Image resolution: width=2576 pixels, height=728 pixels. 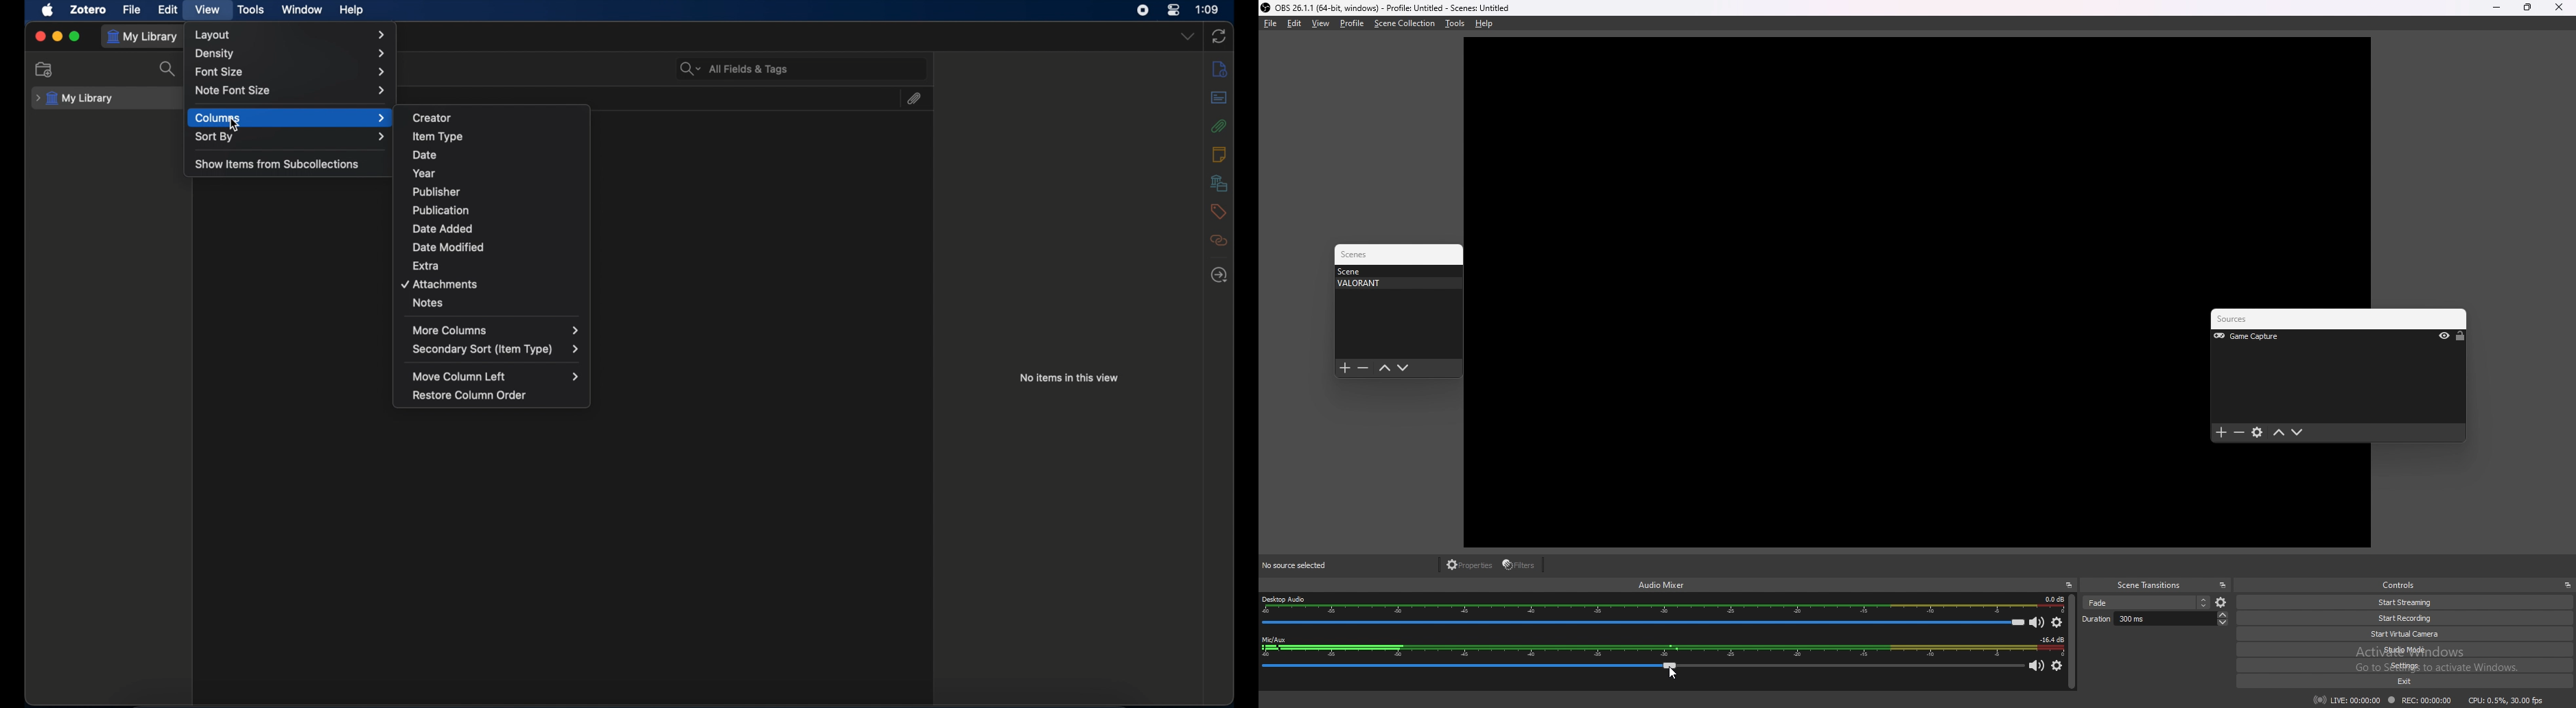 What do you see at coordinates (292, 90) in the screenshot?
I see `note font size` at bounding box center [292, 90].